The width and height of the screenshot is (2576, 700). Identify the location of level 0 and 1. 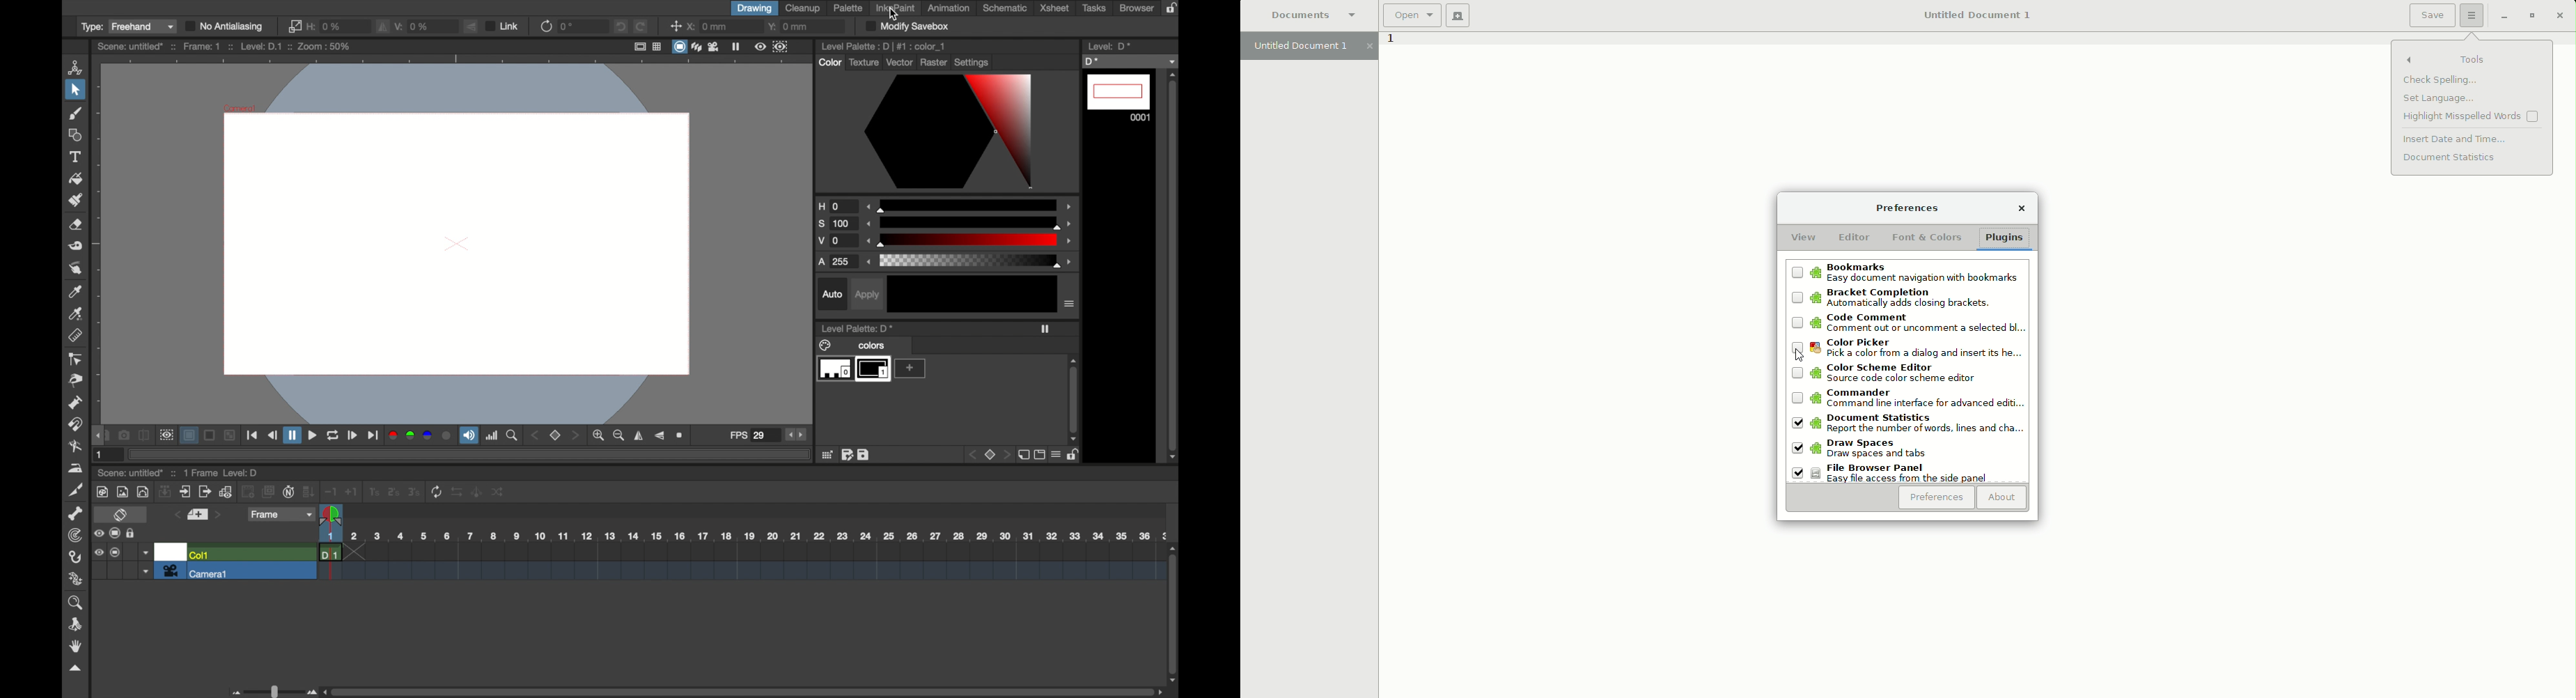
(853, 370).